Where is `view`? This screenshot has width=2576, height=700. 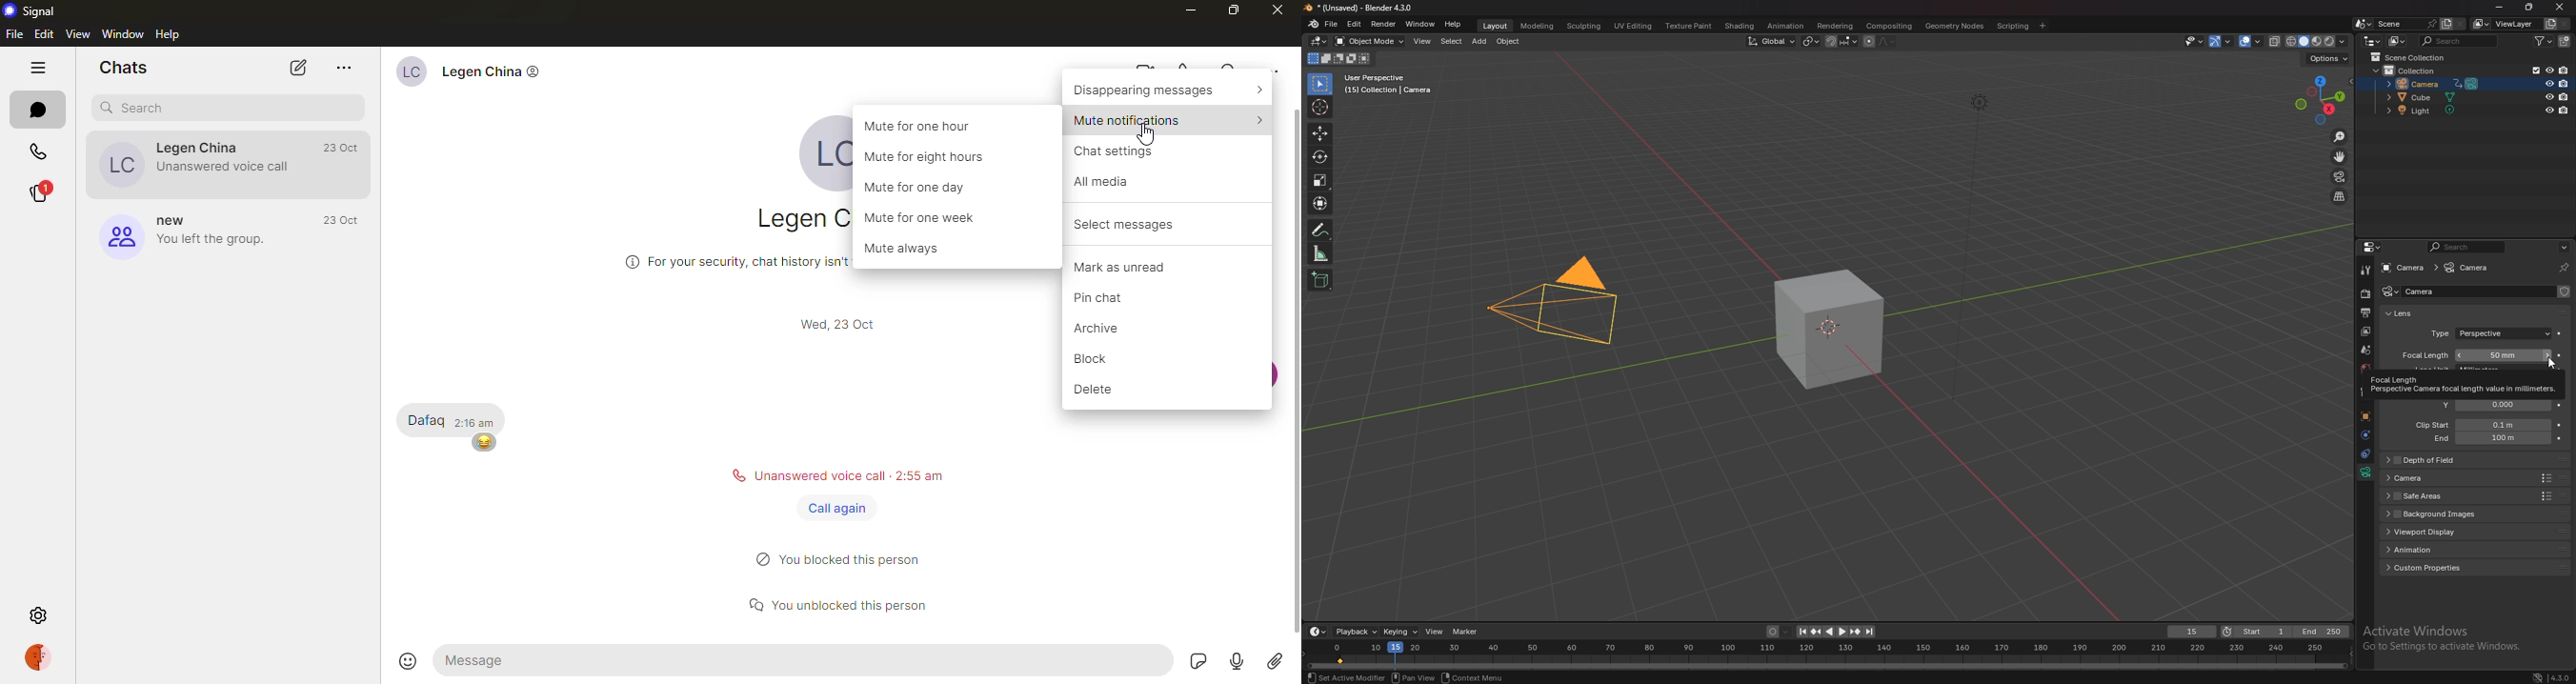
view is located at coordinates (77, 32).